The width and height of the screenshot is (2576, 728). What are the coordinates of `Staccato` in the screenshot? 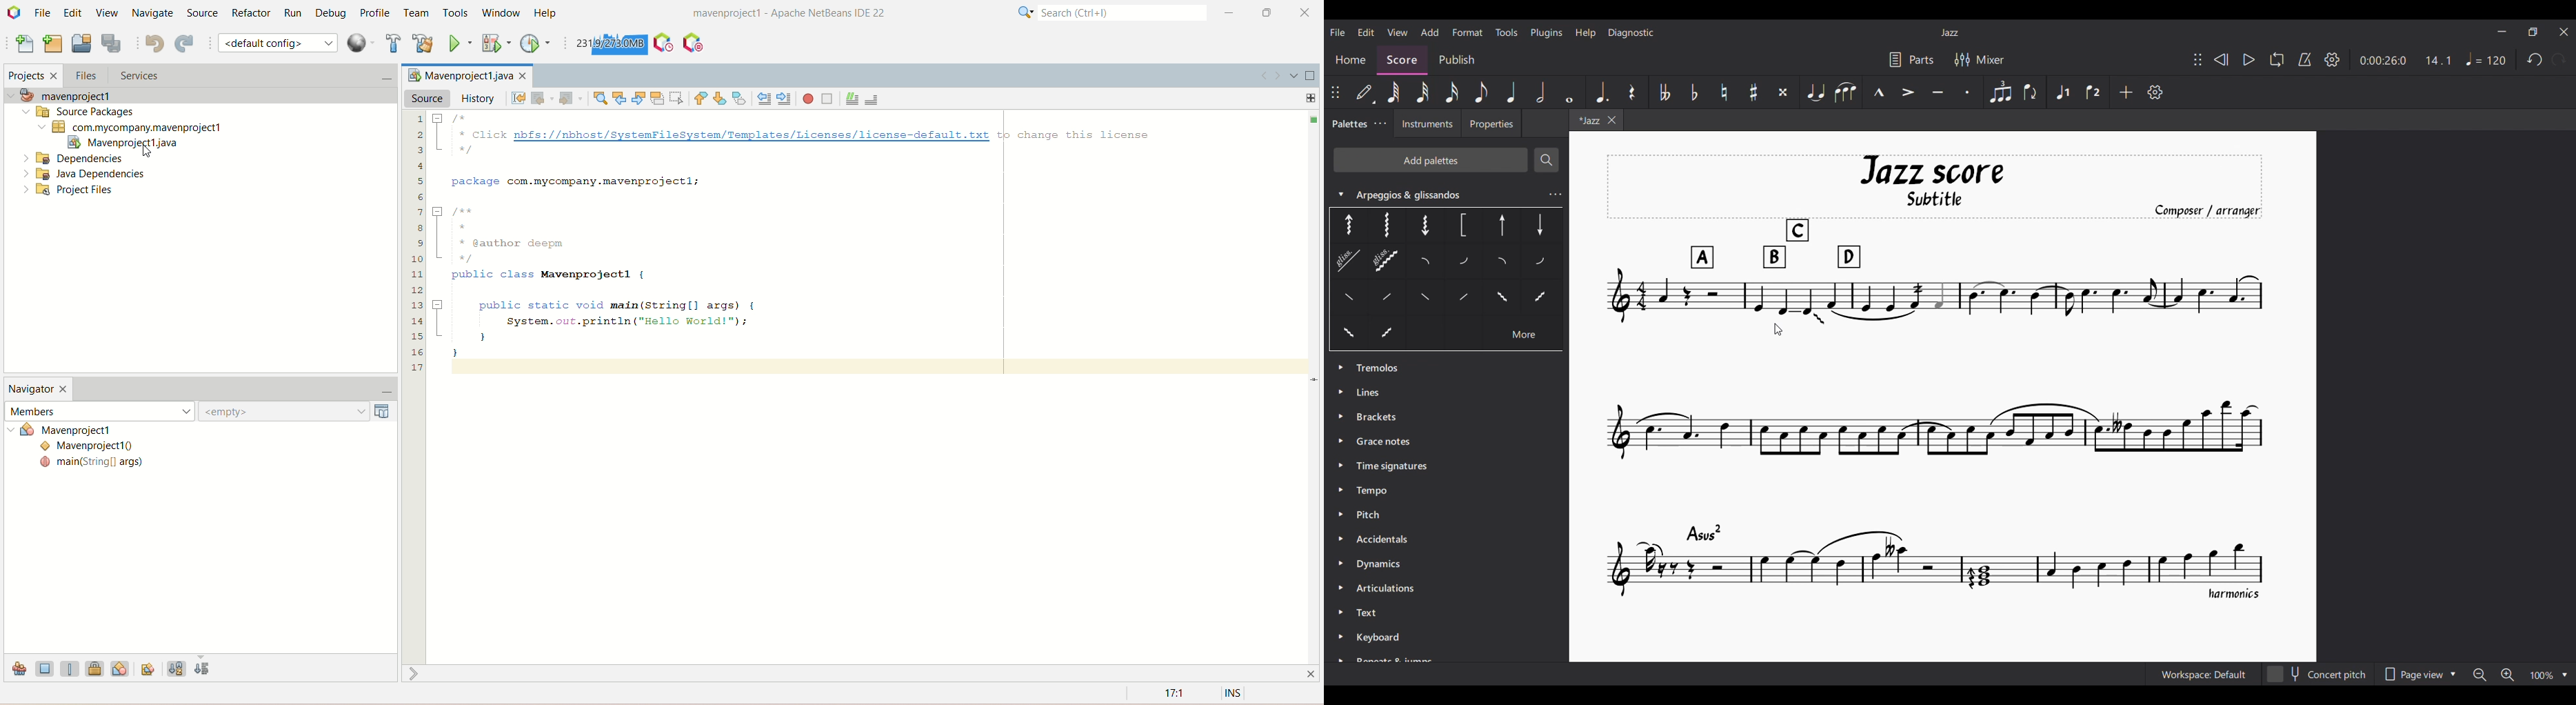 It's located at (1969, 92).